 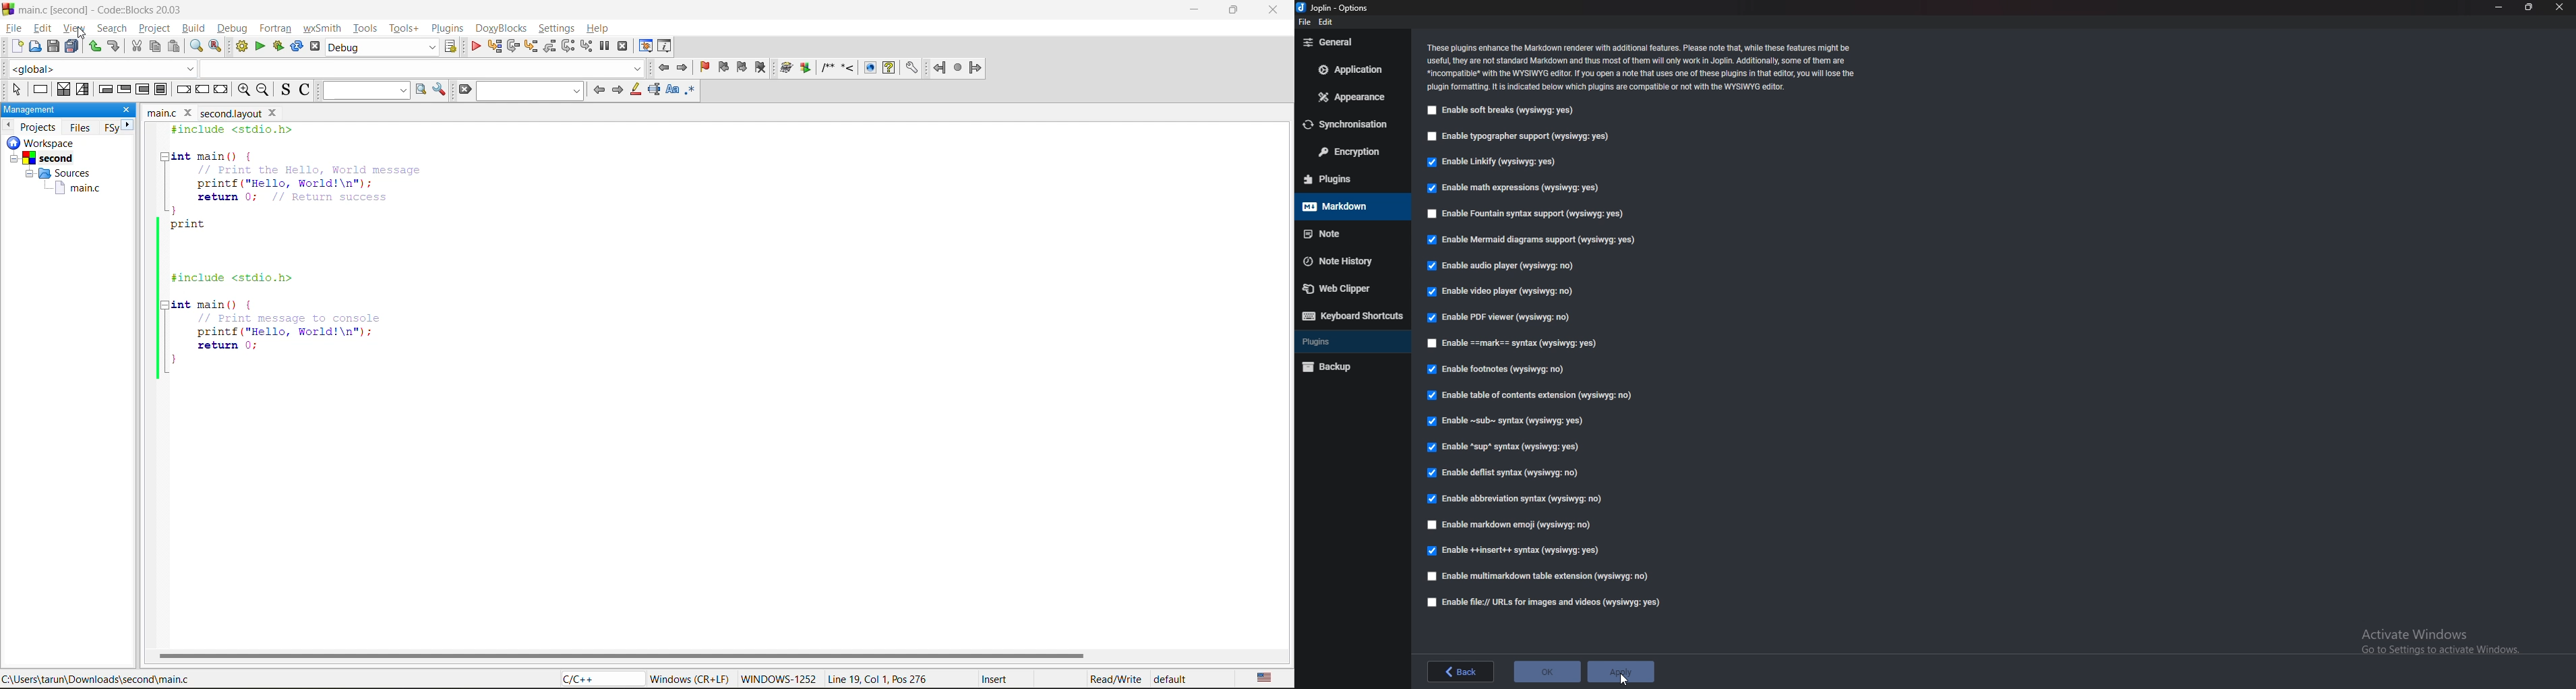 What do you see at coordinates (449, 28) in the screenshot?
I see `plugins` at bounding box center [449, 28].